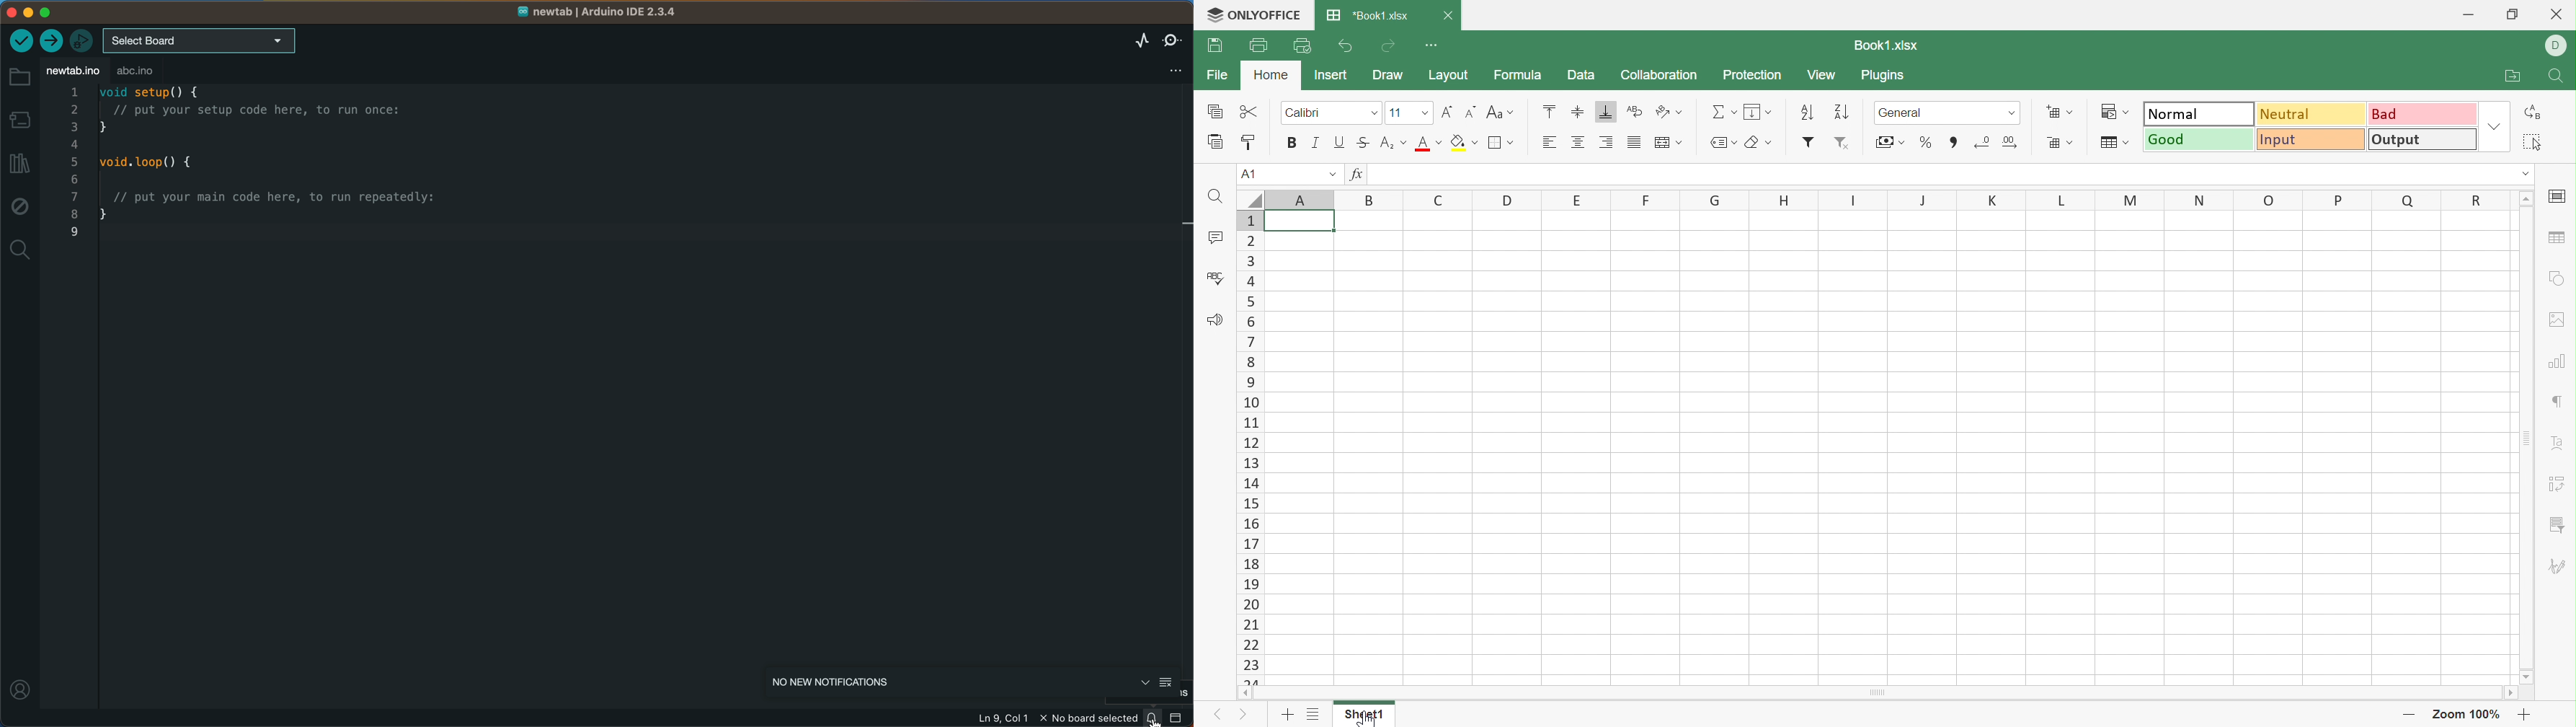  What do you see at coordinates (1290, 143) in the screenshot?
I see `Bold` at bounding box center [1290, 143].